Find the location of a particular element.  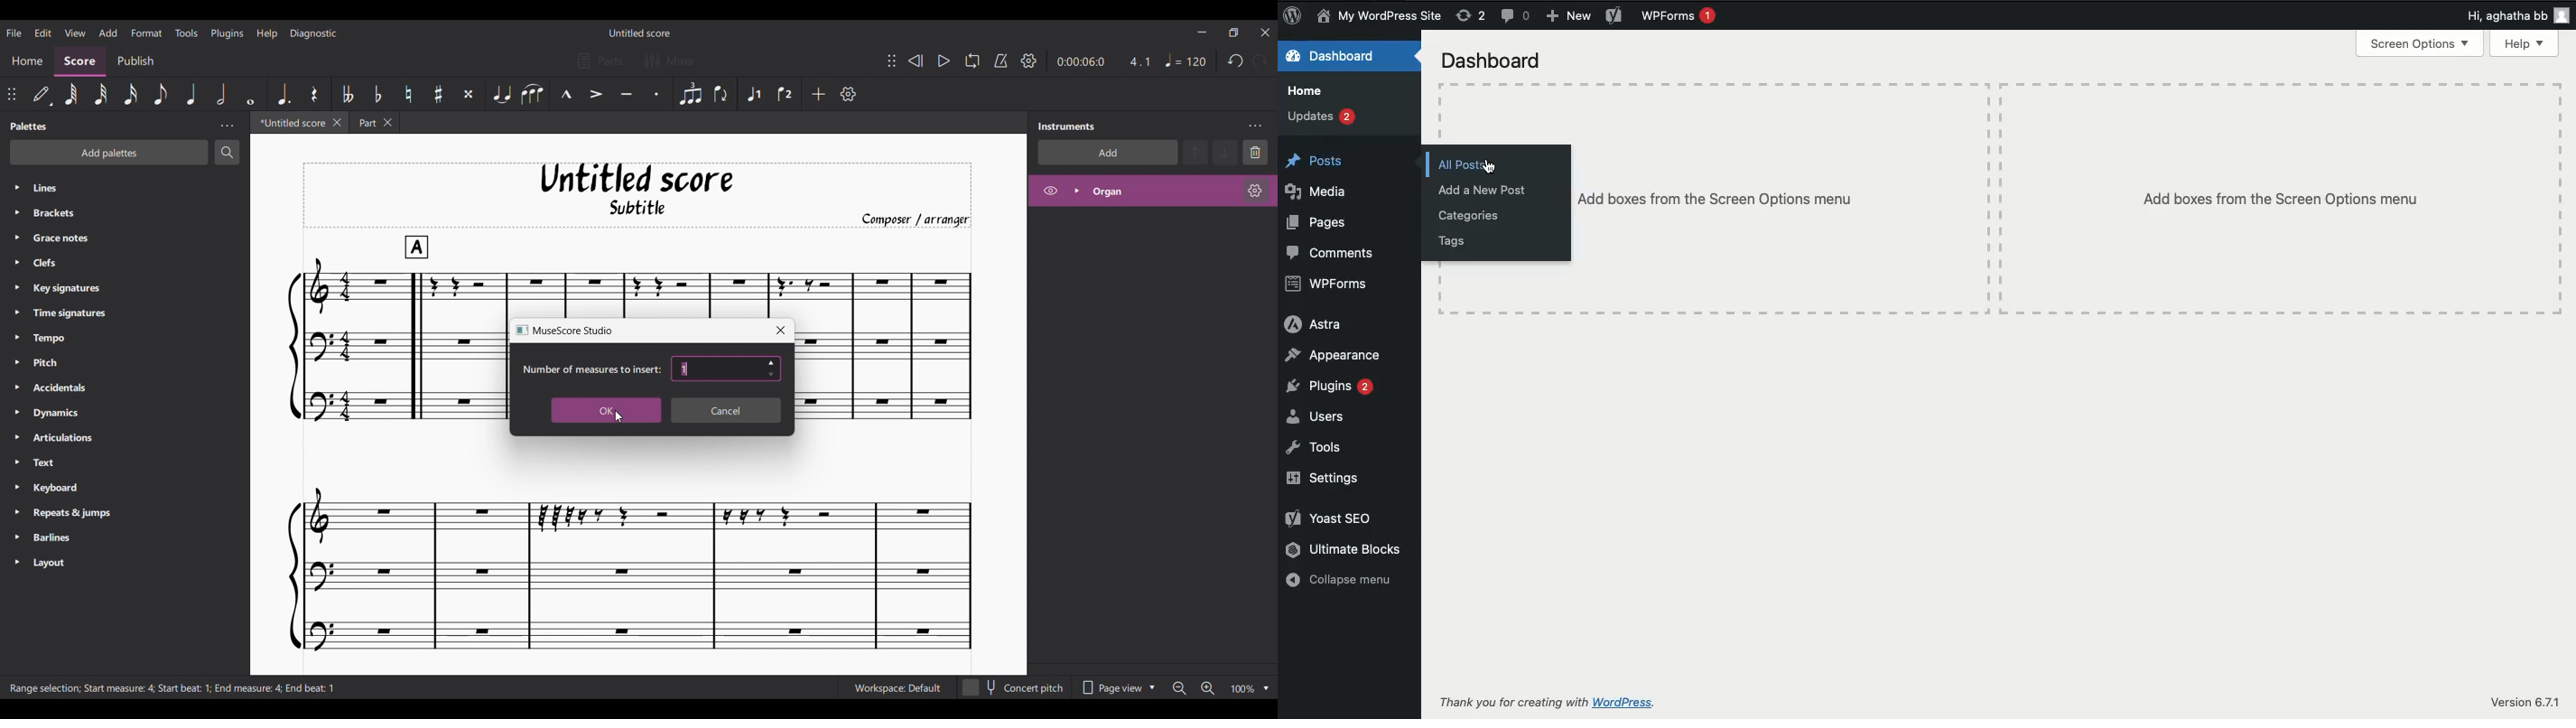

Add is located at coordinates (819, 94).